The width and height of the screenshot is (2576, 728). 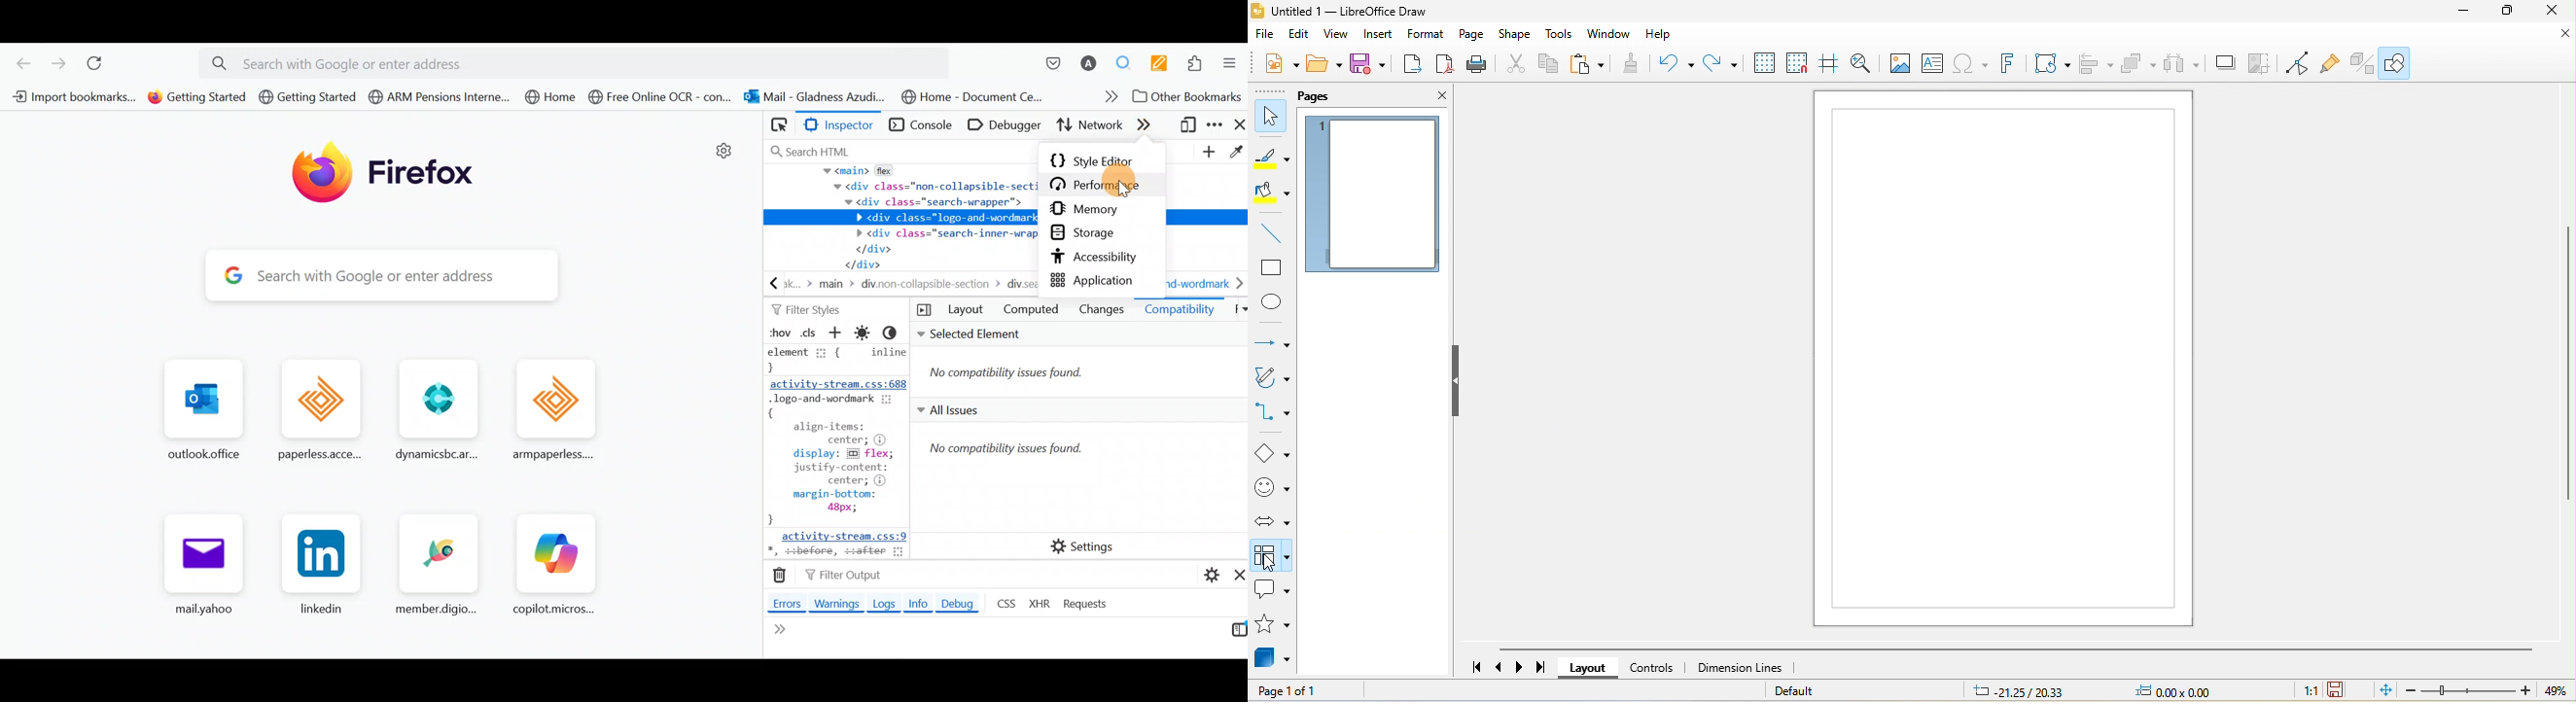 What do you see at coordinates (896, 334) in the screenshot?
I see `Toggle dark color scheme simulation for the page` at bounding box center [896, 334].